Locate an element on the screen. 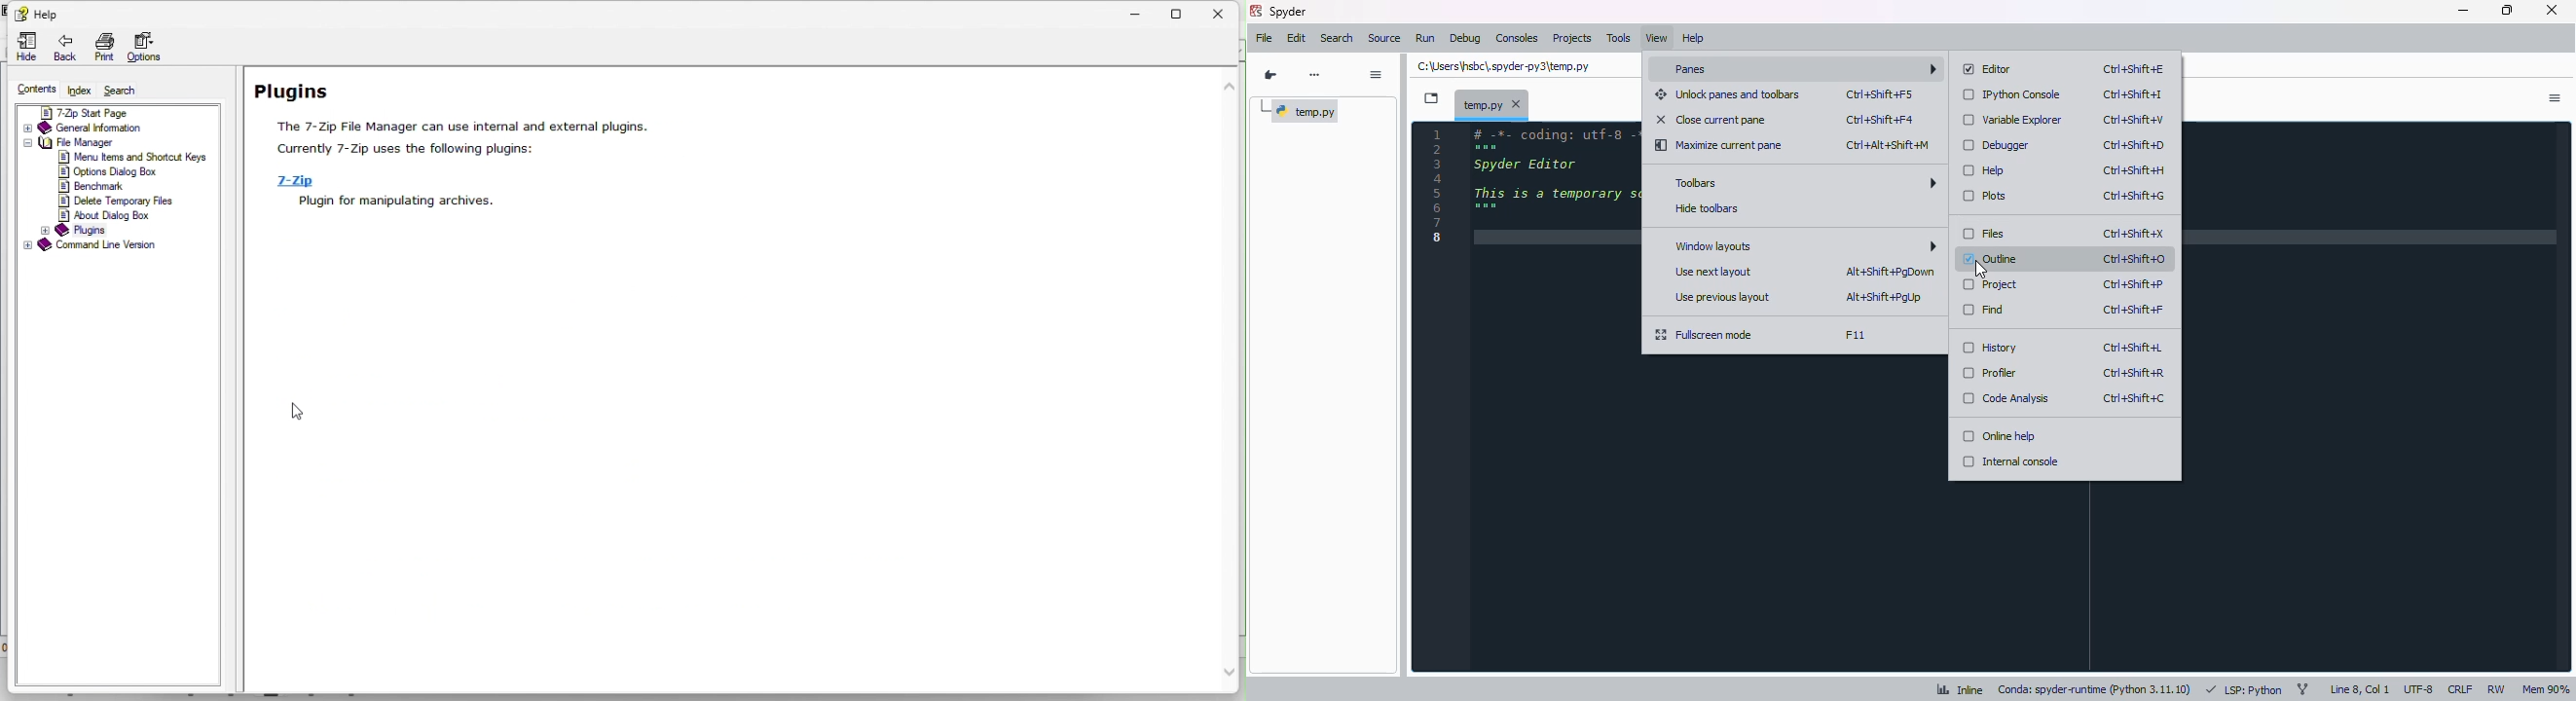 This screenshot has width=2576, height=728. Close is located at coordinates (1226, 12).